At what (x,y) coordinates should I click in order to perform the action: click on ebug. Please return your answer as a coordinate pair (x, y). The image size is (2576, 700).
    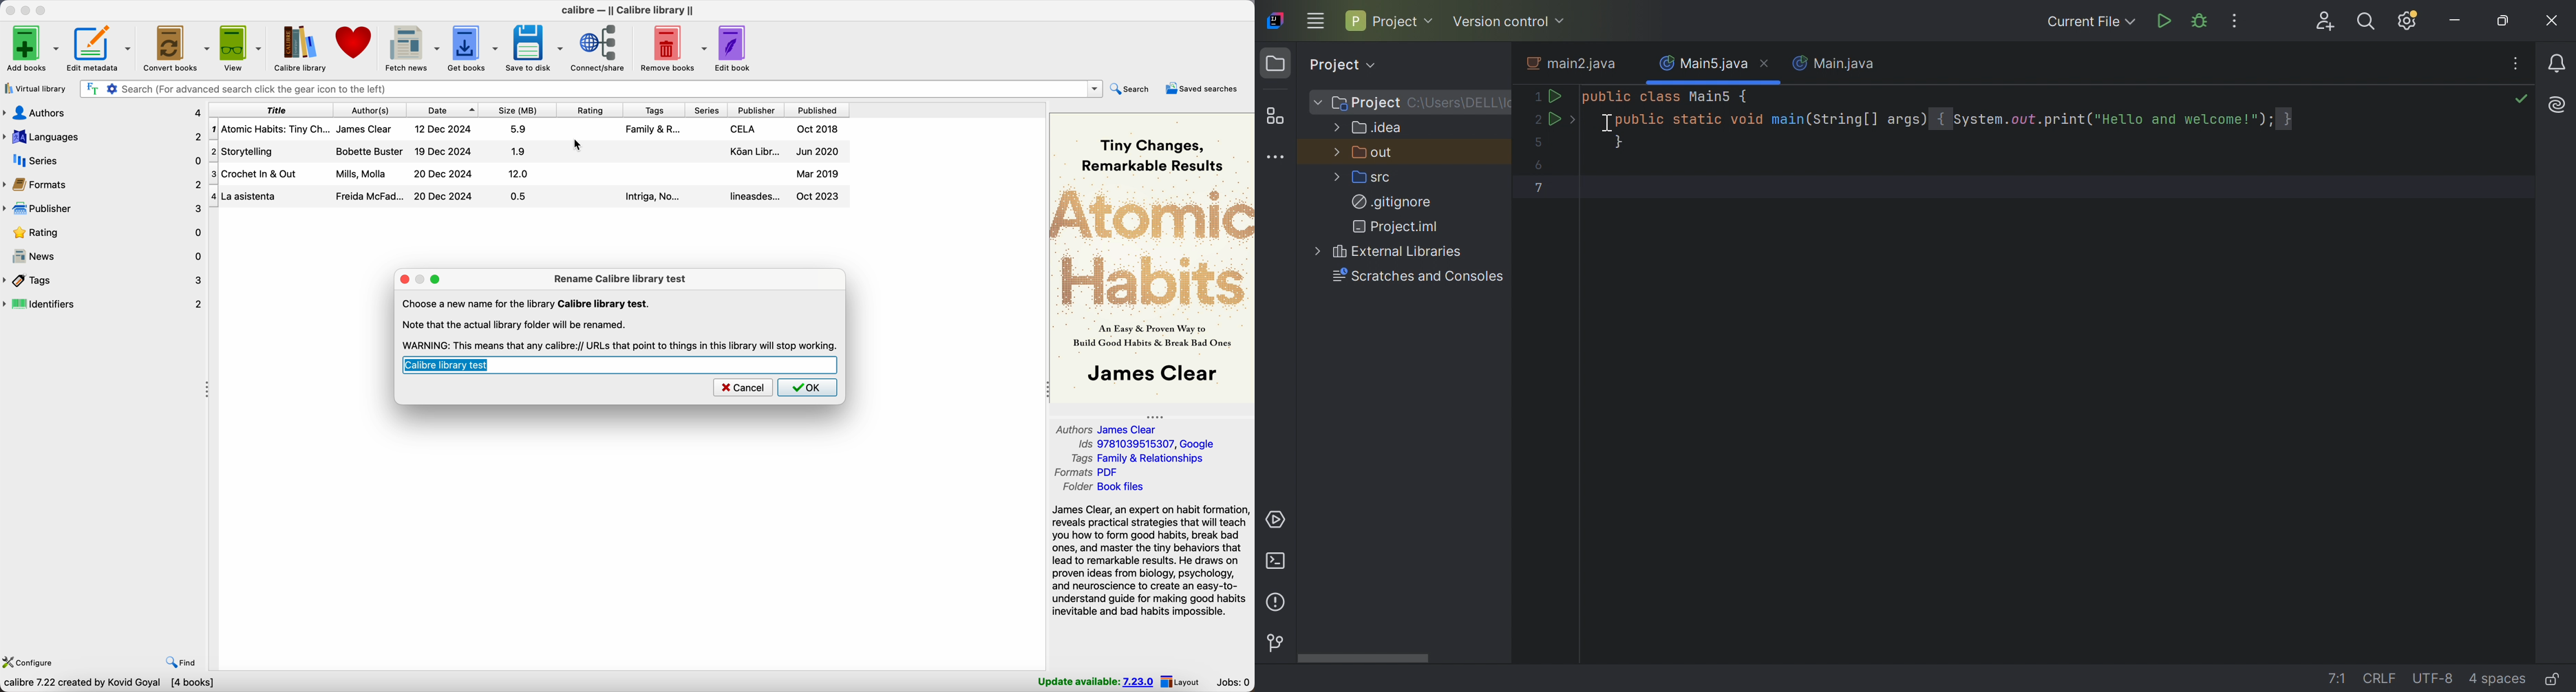
    Looking at the image, I should click on (2201, 19).